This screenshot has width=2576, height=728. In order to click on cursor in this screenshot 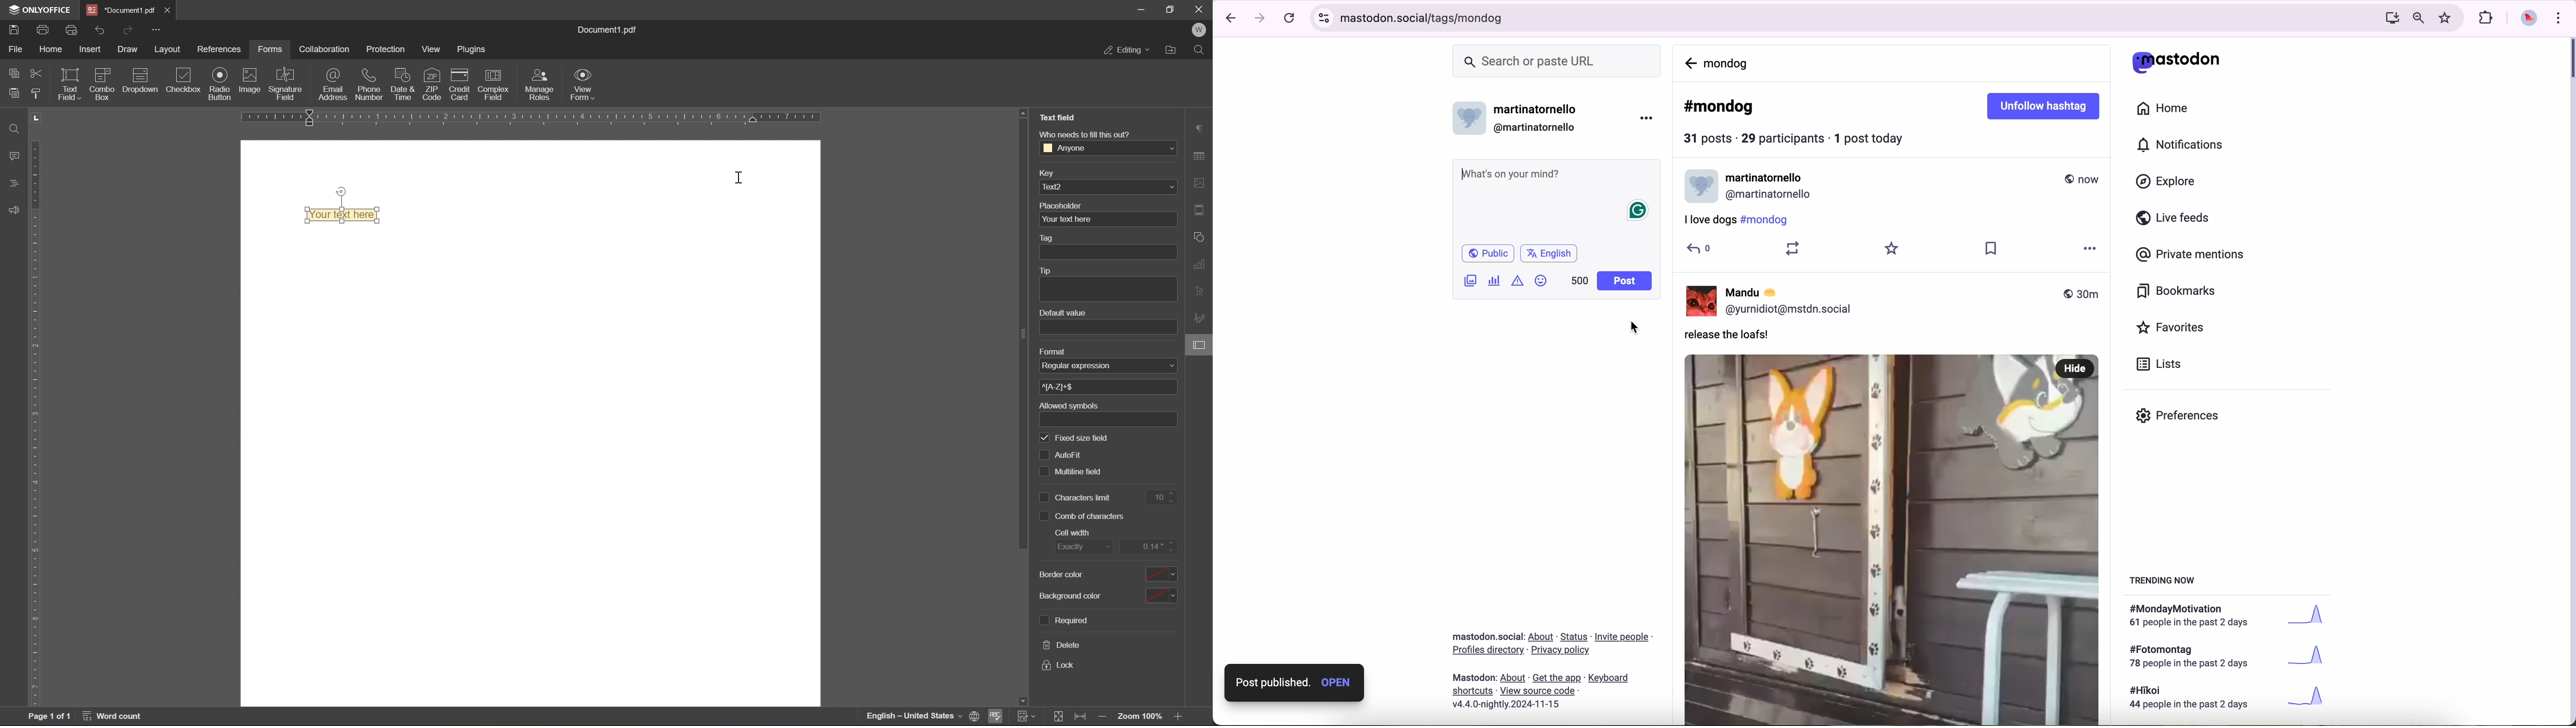, I will do `click(1640, 327)`.